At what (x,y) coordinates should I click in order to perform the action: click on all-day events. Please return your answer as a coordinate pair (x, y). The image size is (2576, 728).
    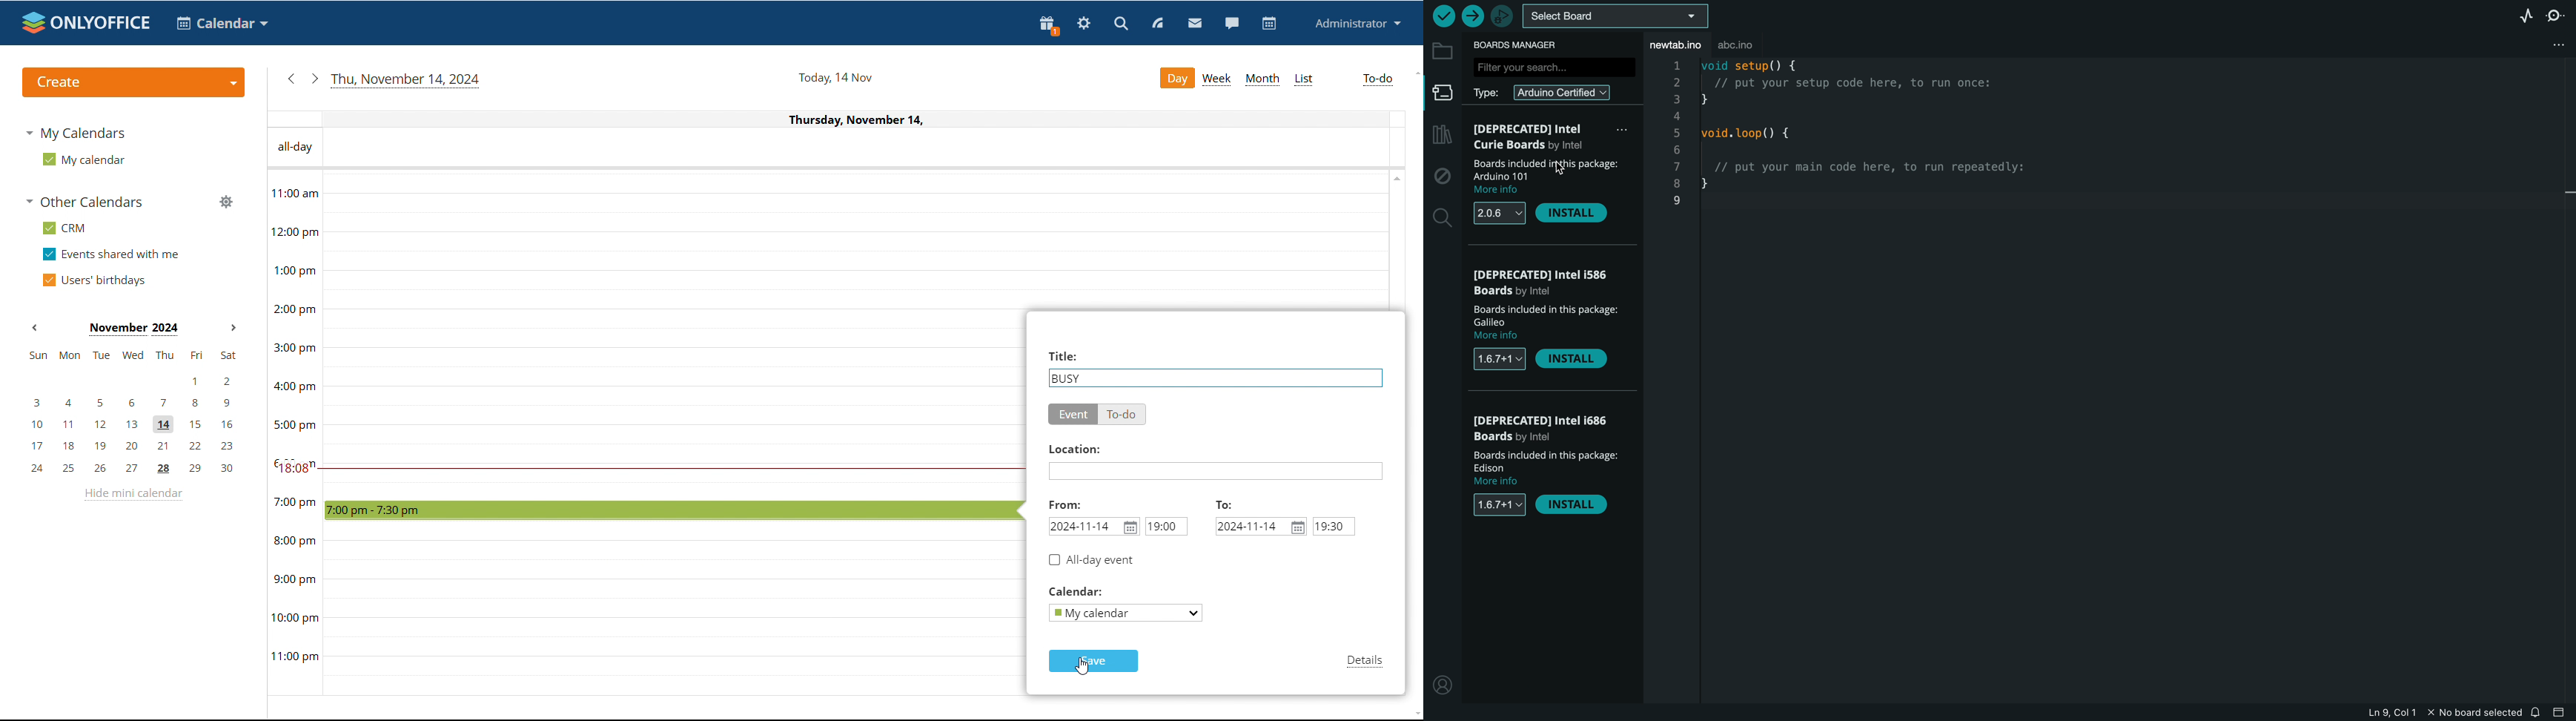
    Looking at the image, I should click on (867, 148).